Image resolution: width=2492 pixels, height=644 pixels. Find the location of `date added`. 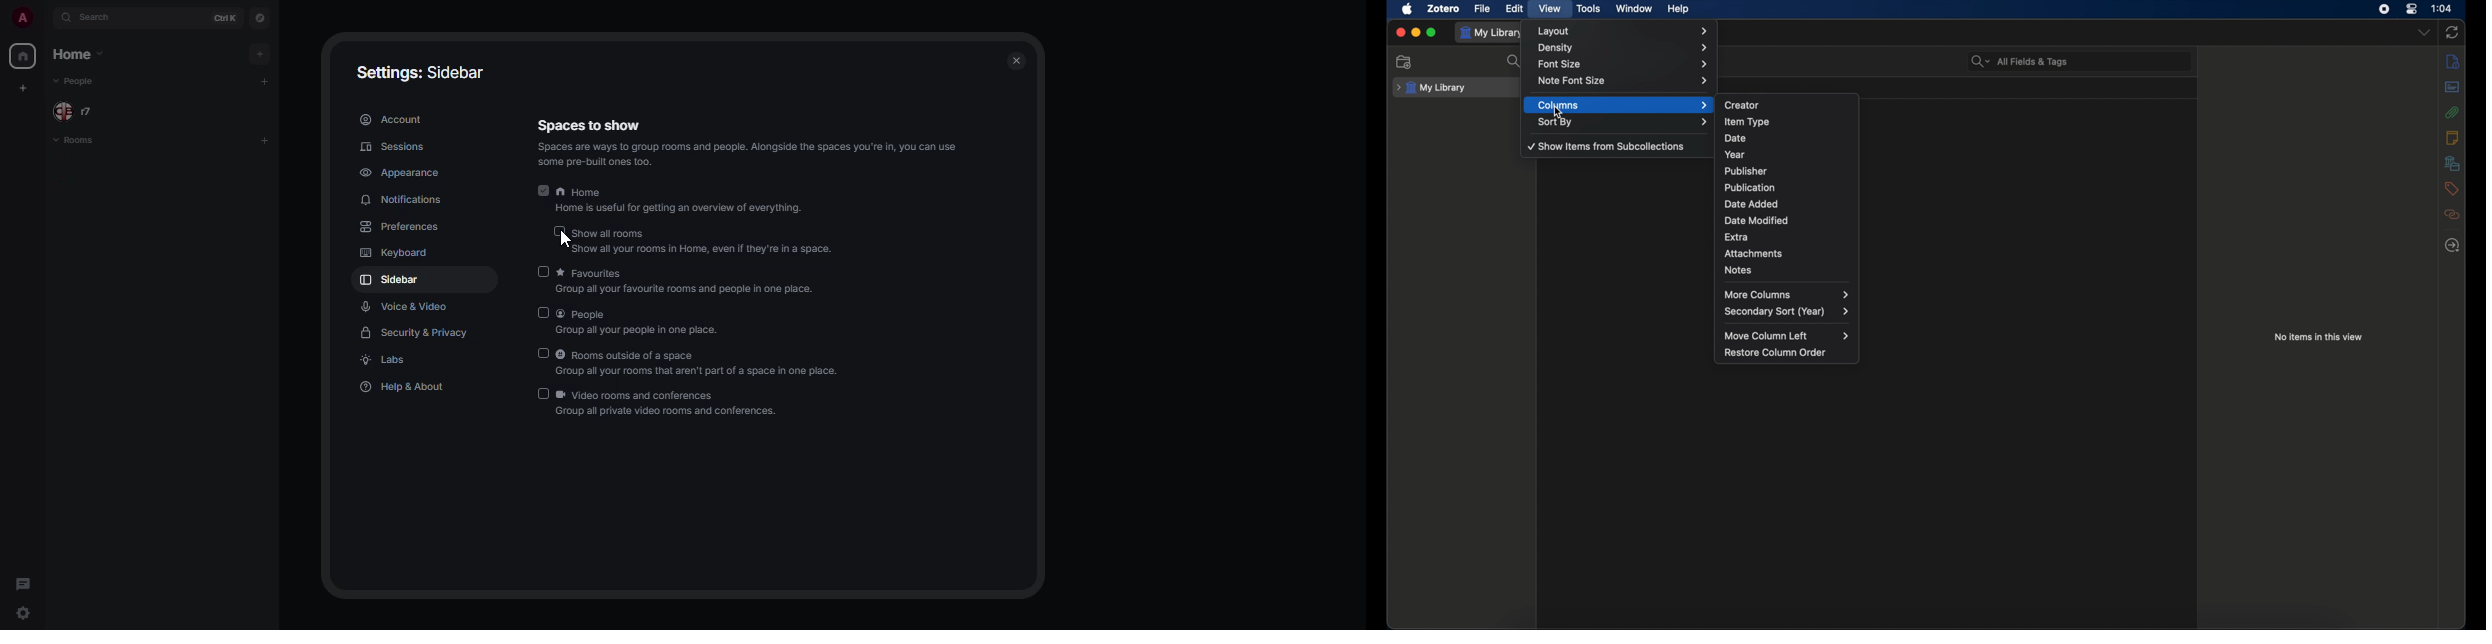

date added is located at coordinates (1752, 204).